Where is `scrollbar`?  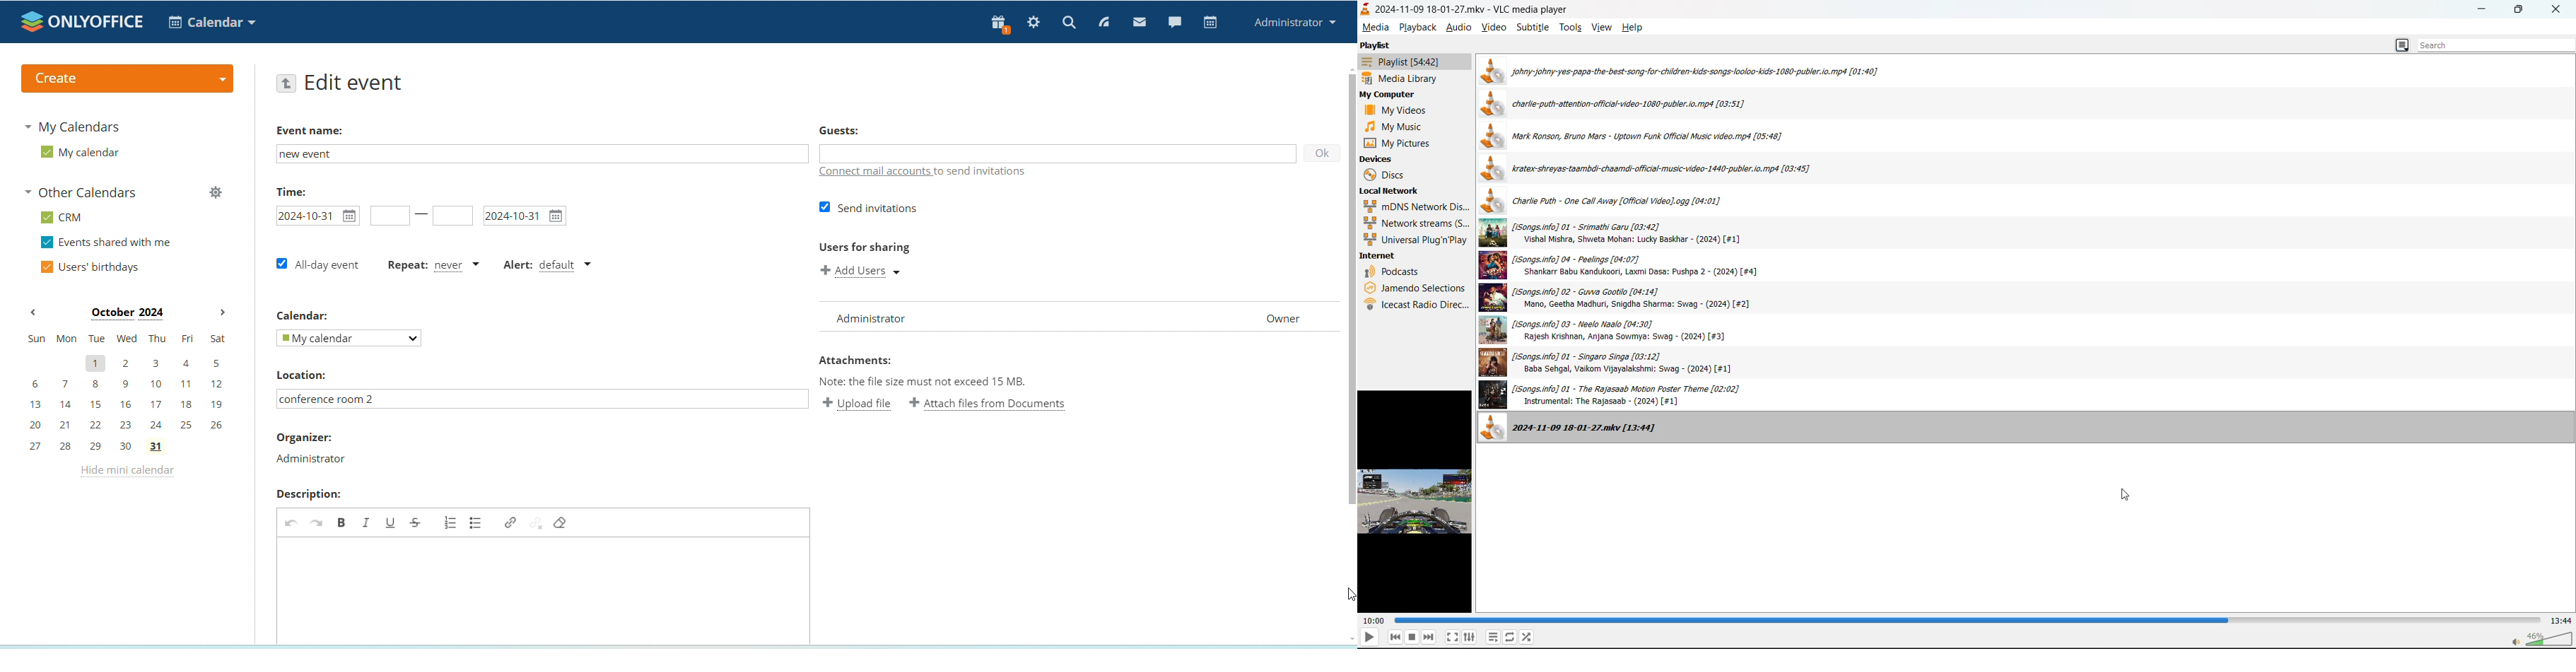
scrollbar is located at coordinates (1351, 291).